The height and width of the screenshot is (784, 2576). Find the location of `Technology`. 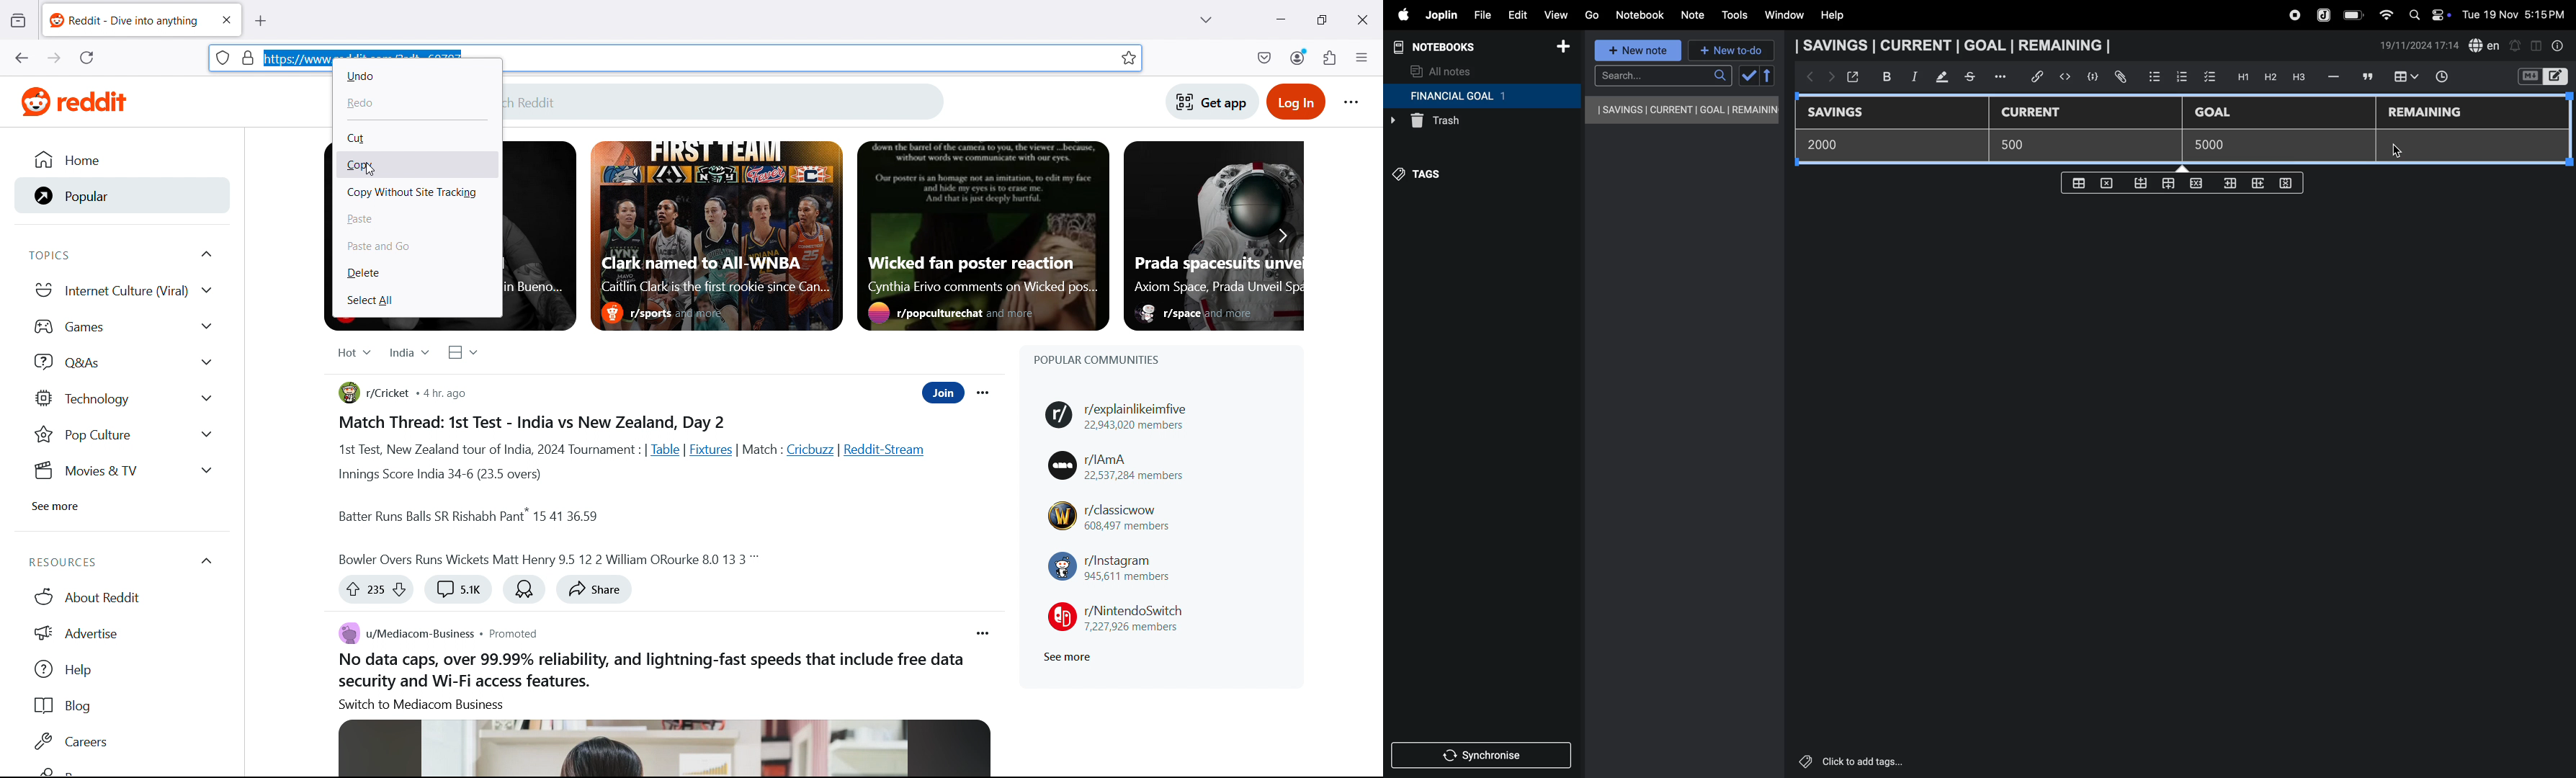

Technology is located at coordinates (125, 400).